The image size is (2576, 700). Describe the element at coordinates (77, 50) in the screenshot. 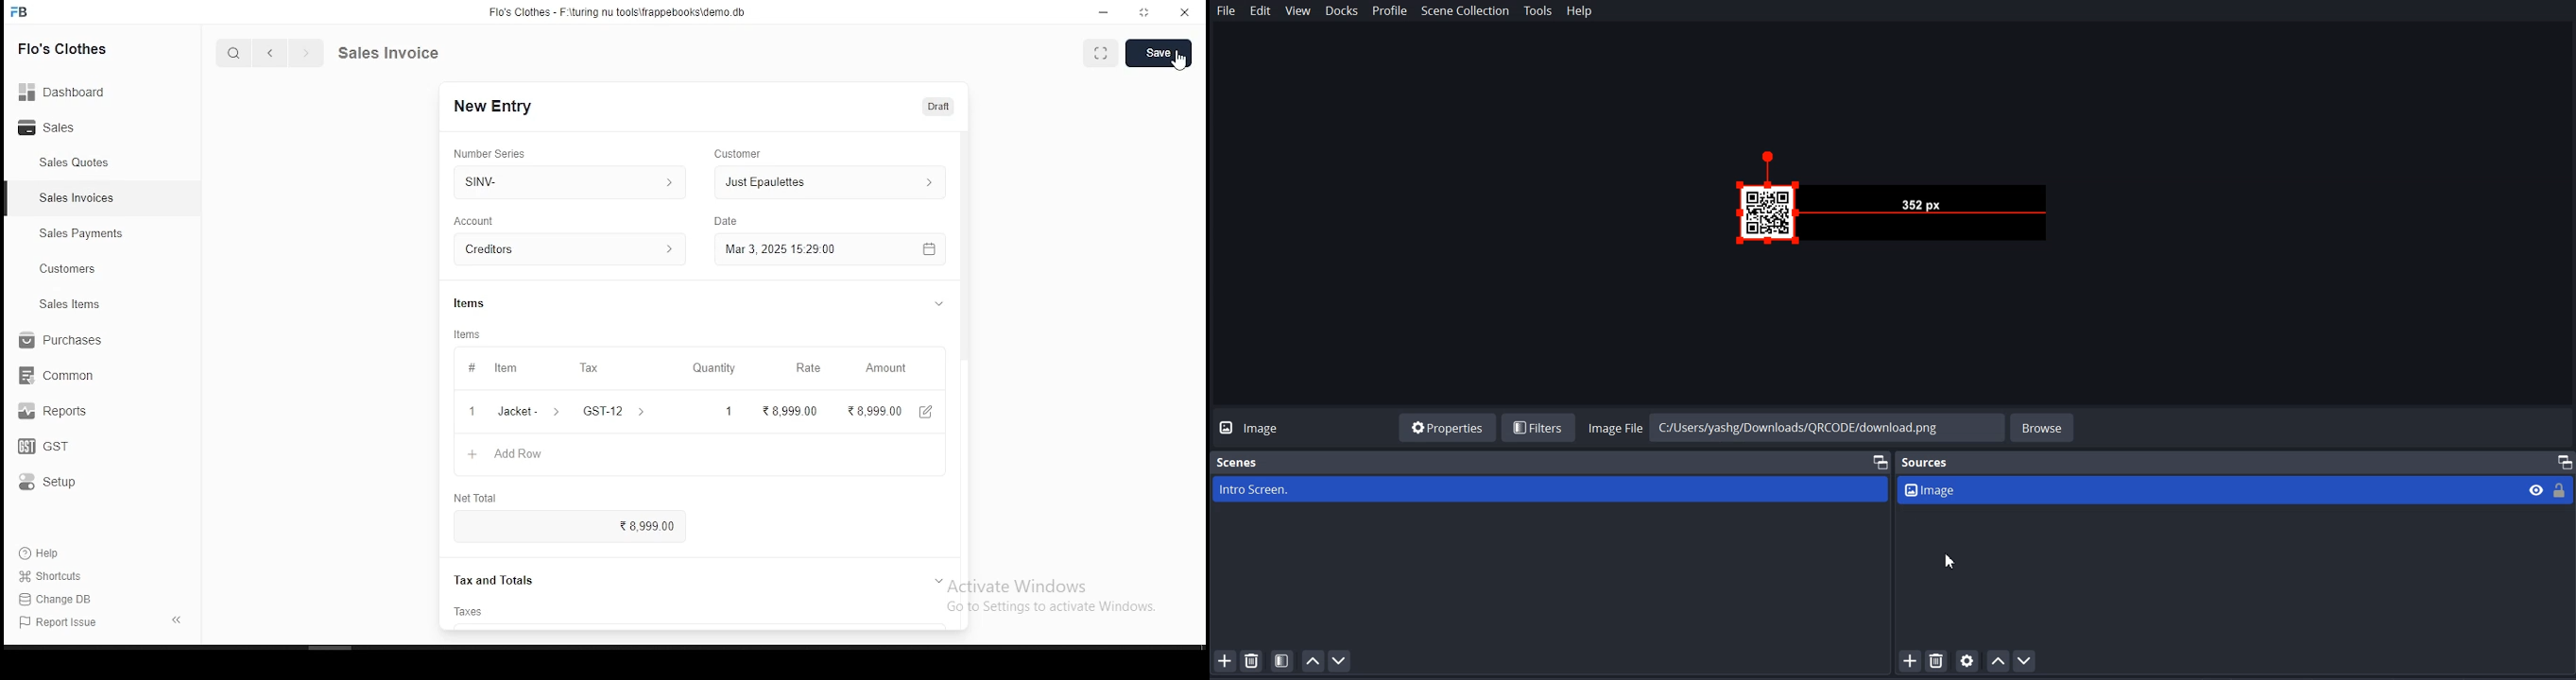

I see `Flo's clothes` at that location.